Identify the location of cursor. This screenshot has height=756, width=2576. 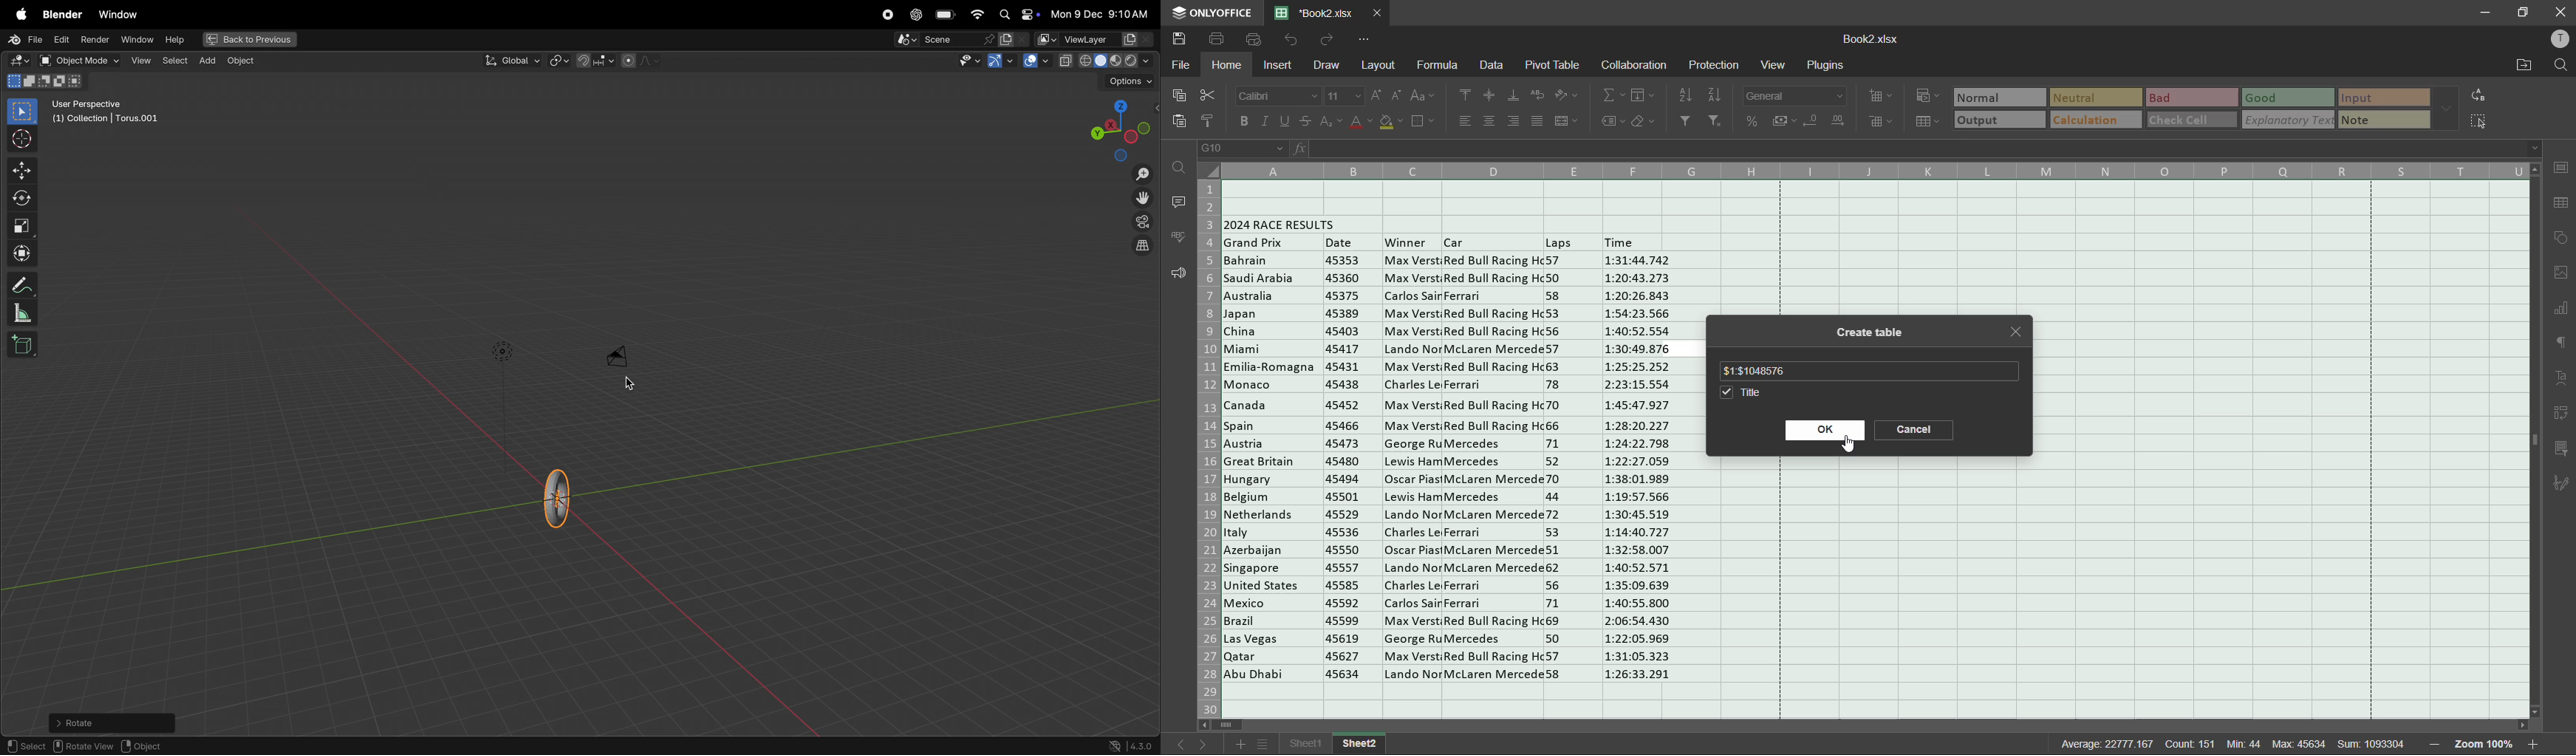
(1850, 447).